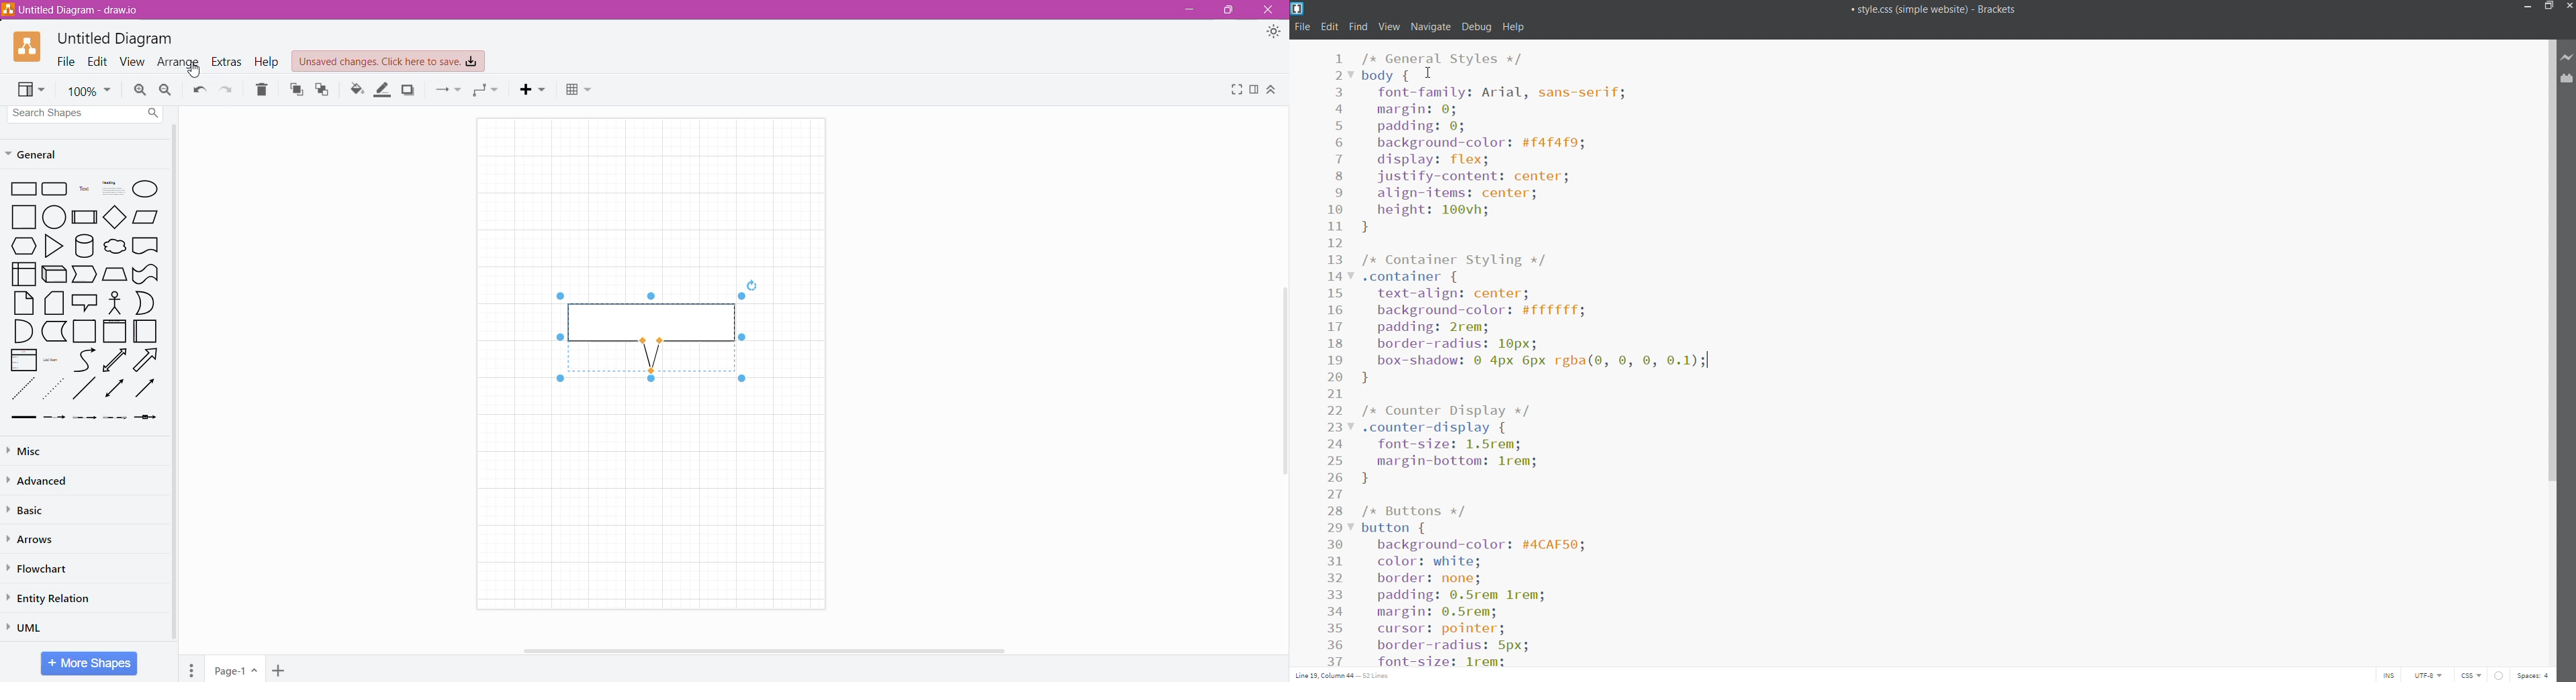 This screenshot has width=2576, height=700. What do you see at coordinates (2393, 675) in the screenshot?
I see `toggle cursor` at bounding box center [2393, 675].